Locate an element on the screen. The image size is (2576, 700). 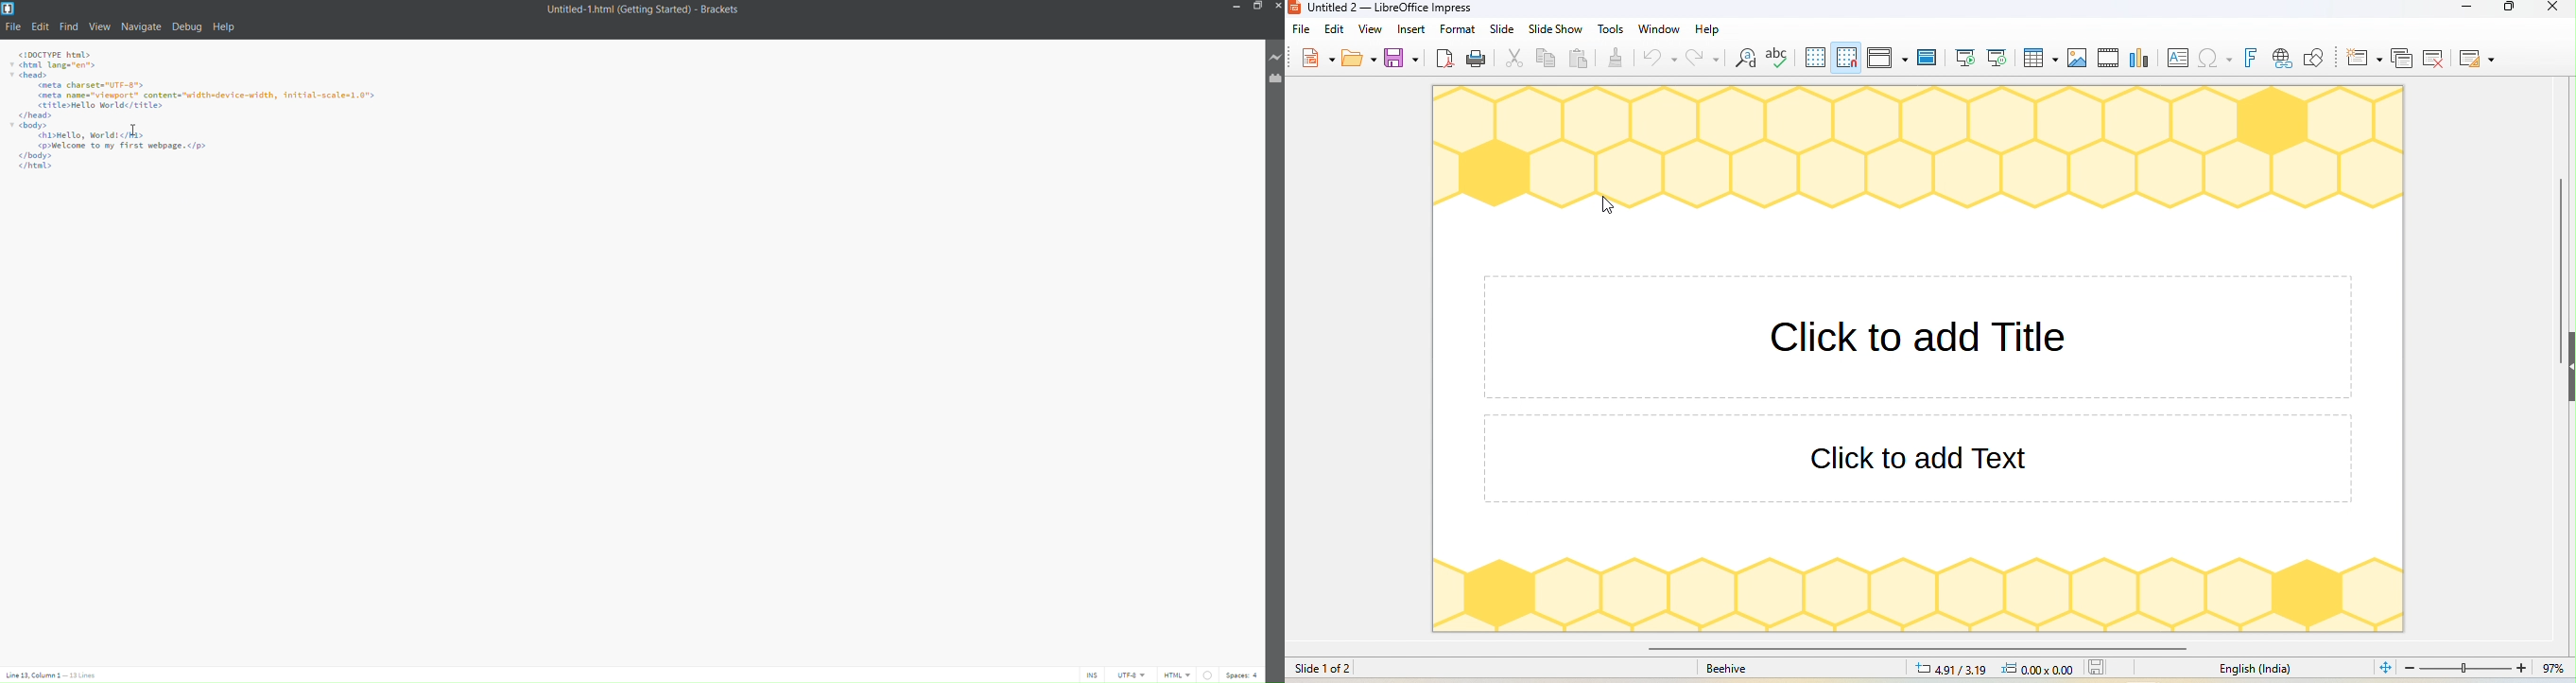
slideshow is located at coordinates (1555, 28).